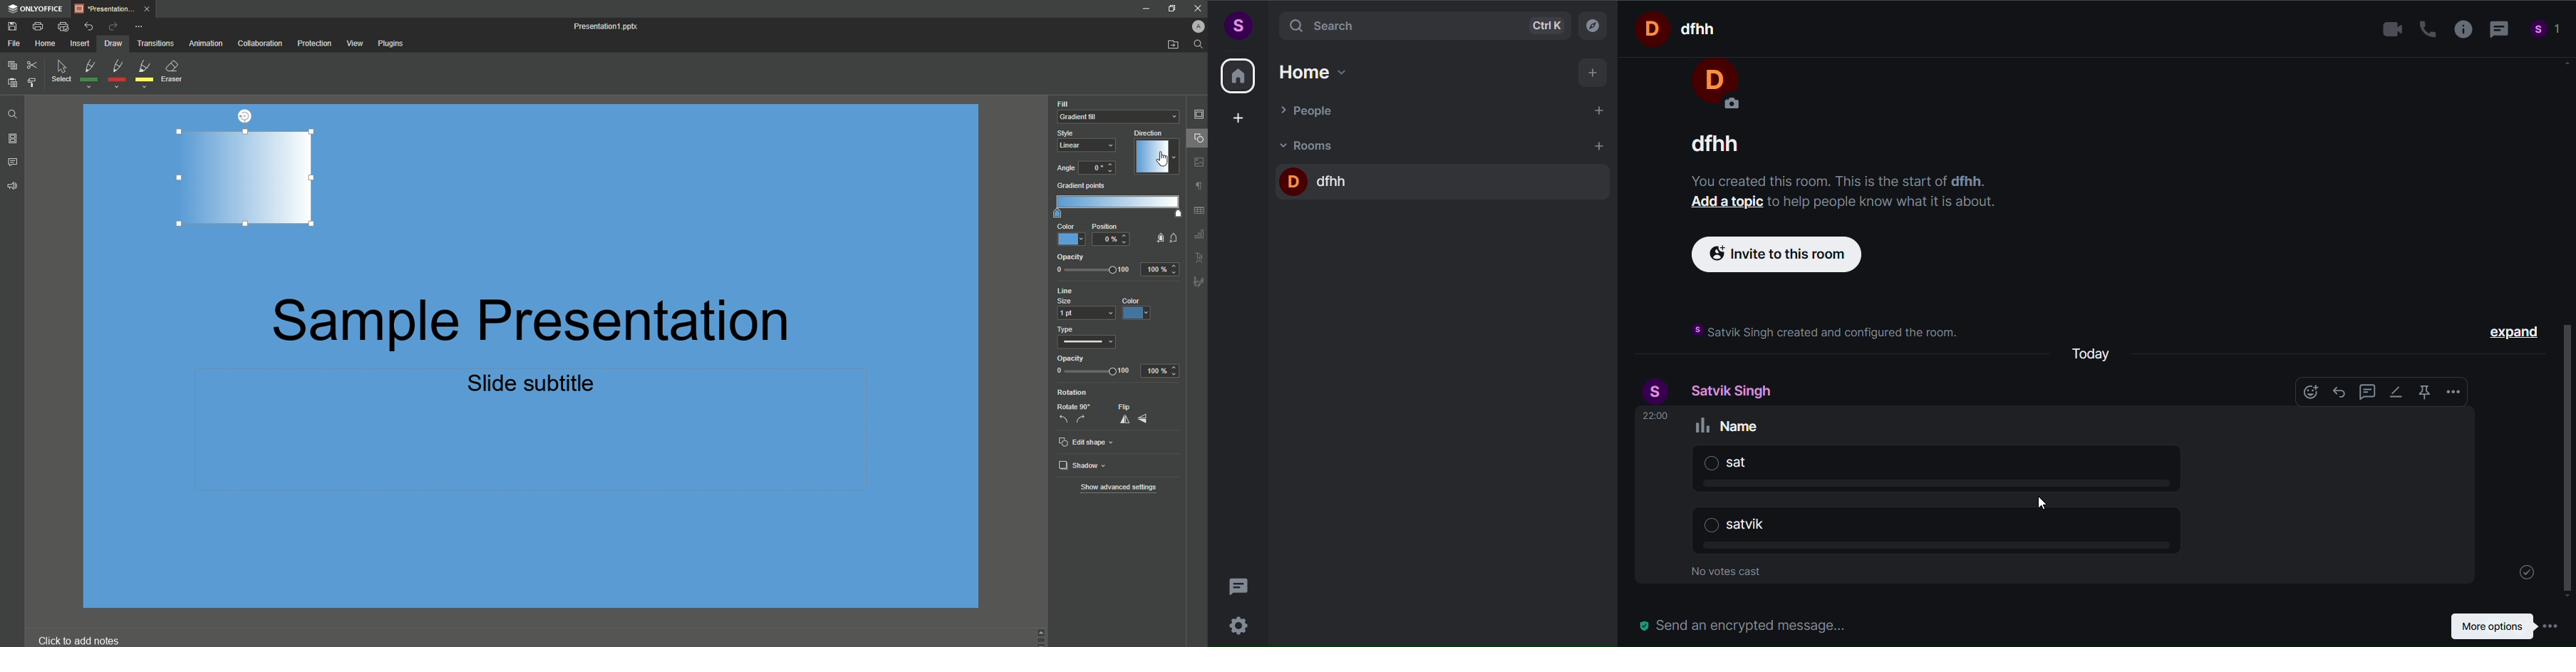 This screenshot has width=2576, height=672. What do you see at coordinates (1242, 623) in the screenshot?
I see `settings` at bounding box center [1242, 623].